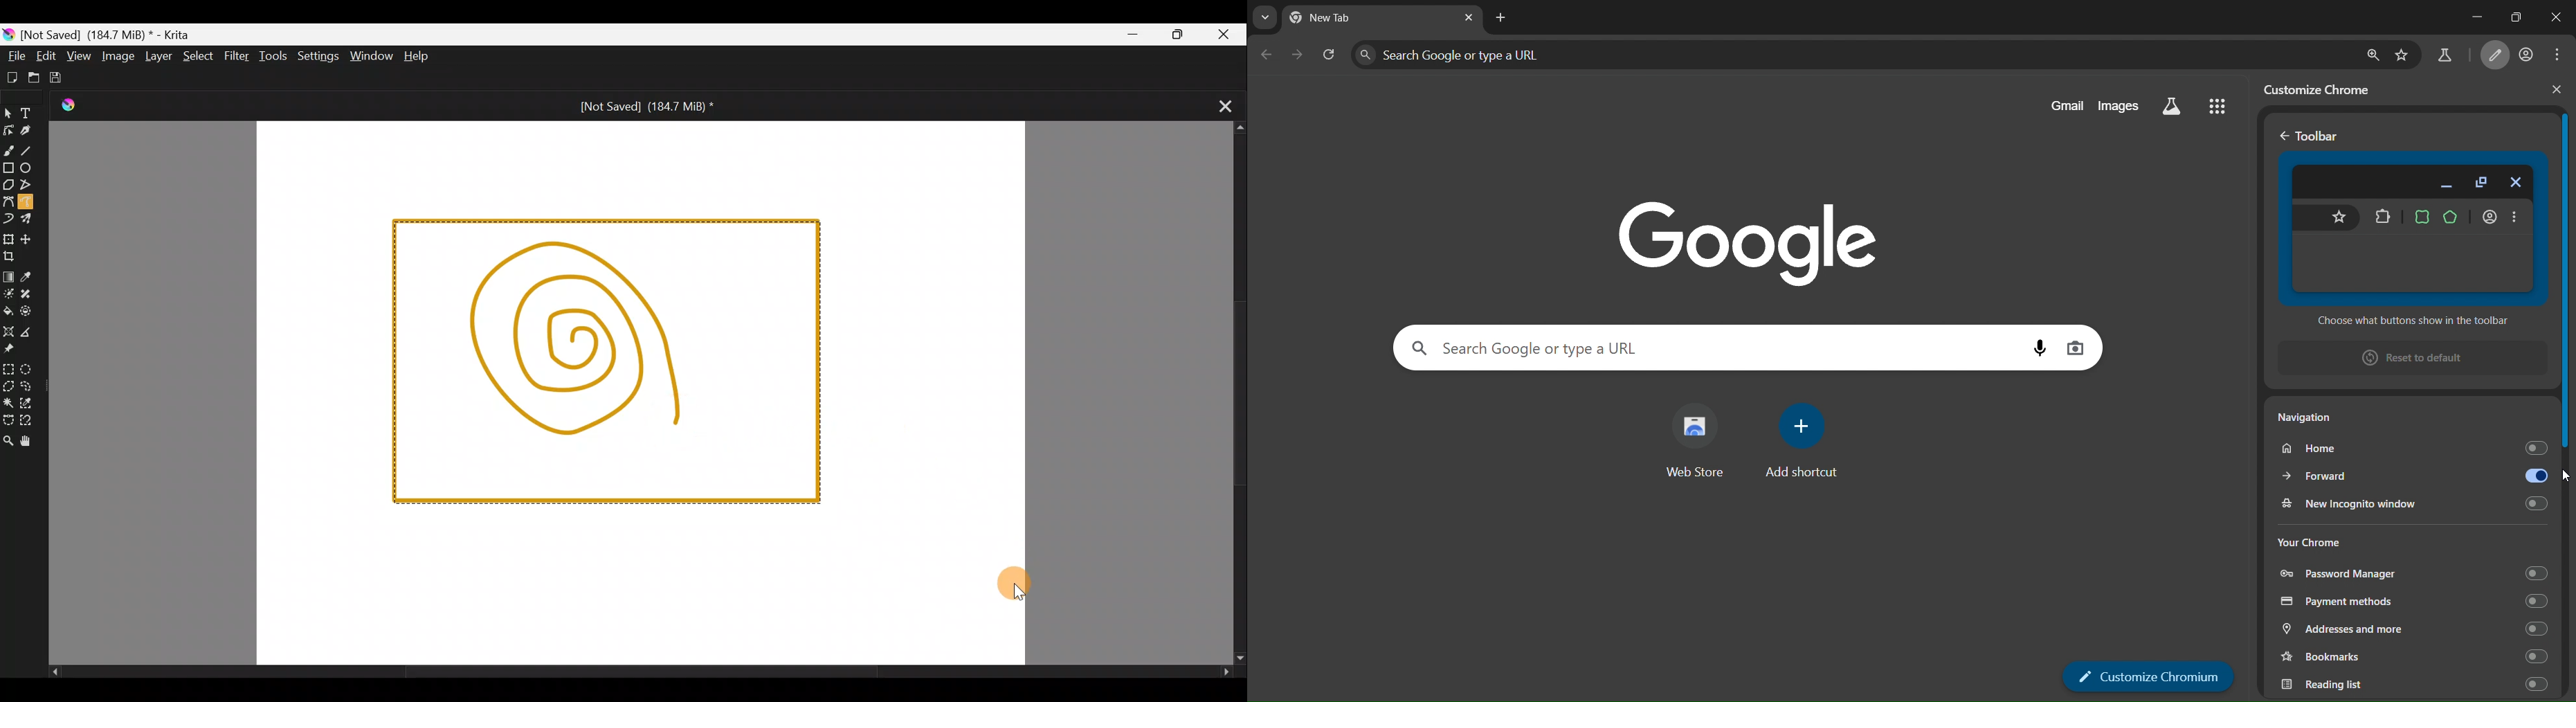  What do you see at coordinates (1343, 19) in the screenshot?
I see `current tab` at bounding box center [1343, 19].